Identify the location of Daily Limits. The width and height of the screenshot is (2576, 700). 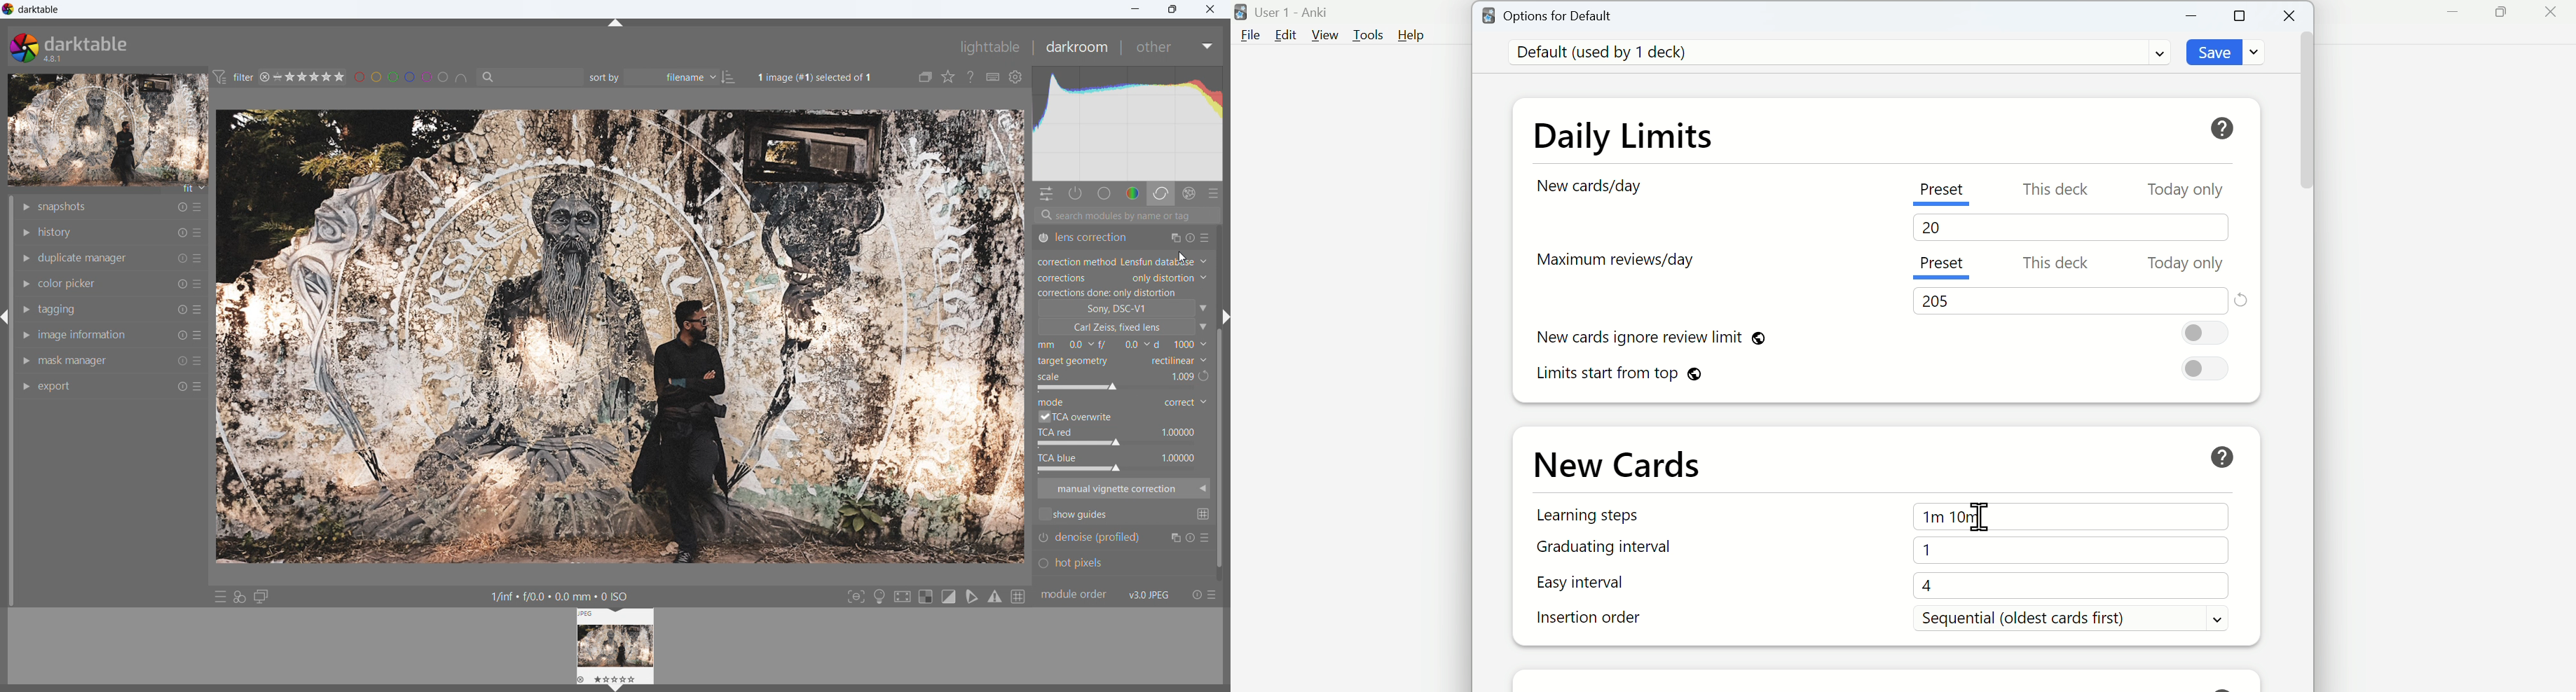
(1638, 132).